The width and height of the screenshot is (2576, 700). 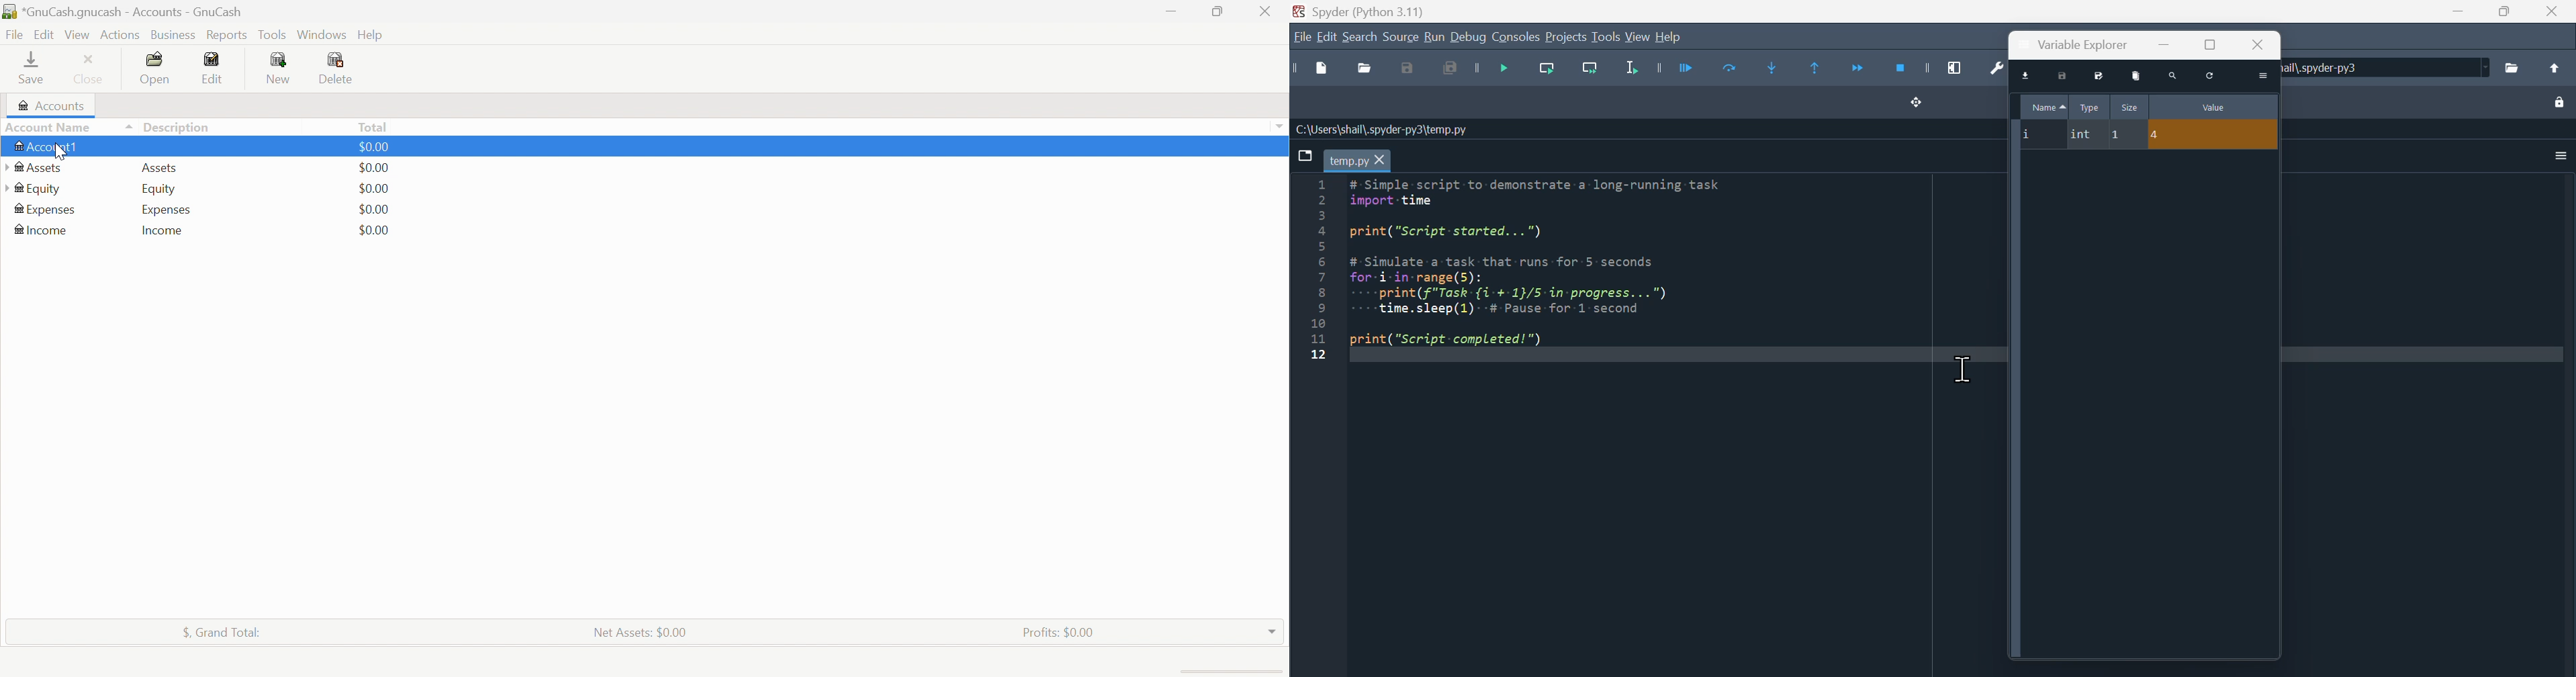 I want to click on change to parent directory, so click(x=2554, y=67).